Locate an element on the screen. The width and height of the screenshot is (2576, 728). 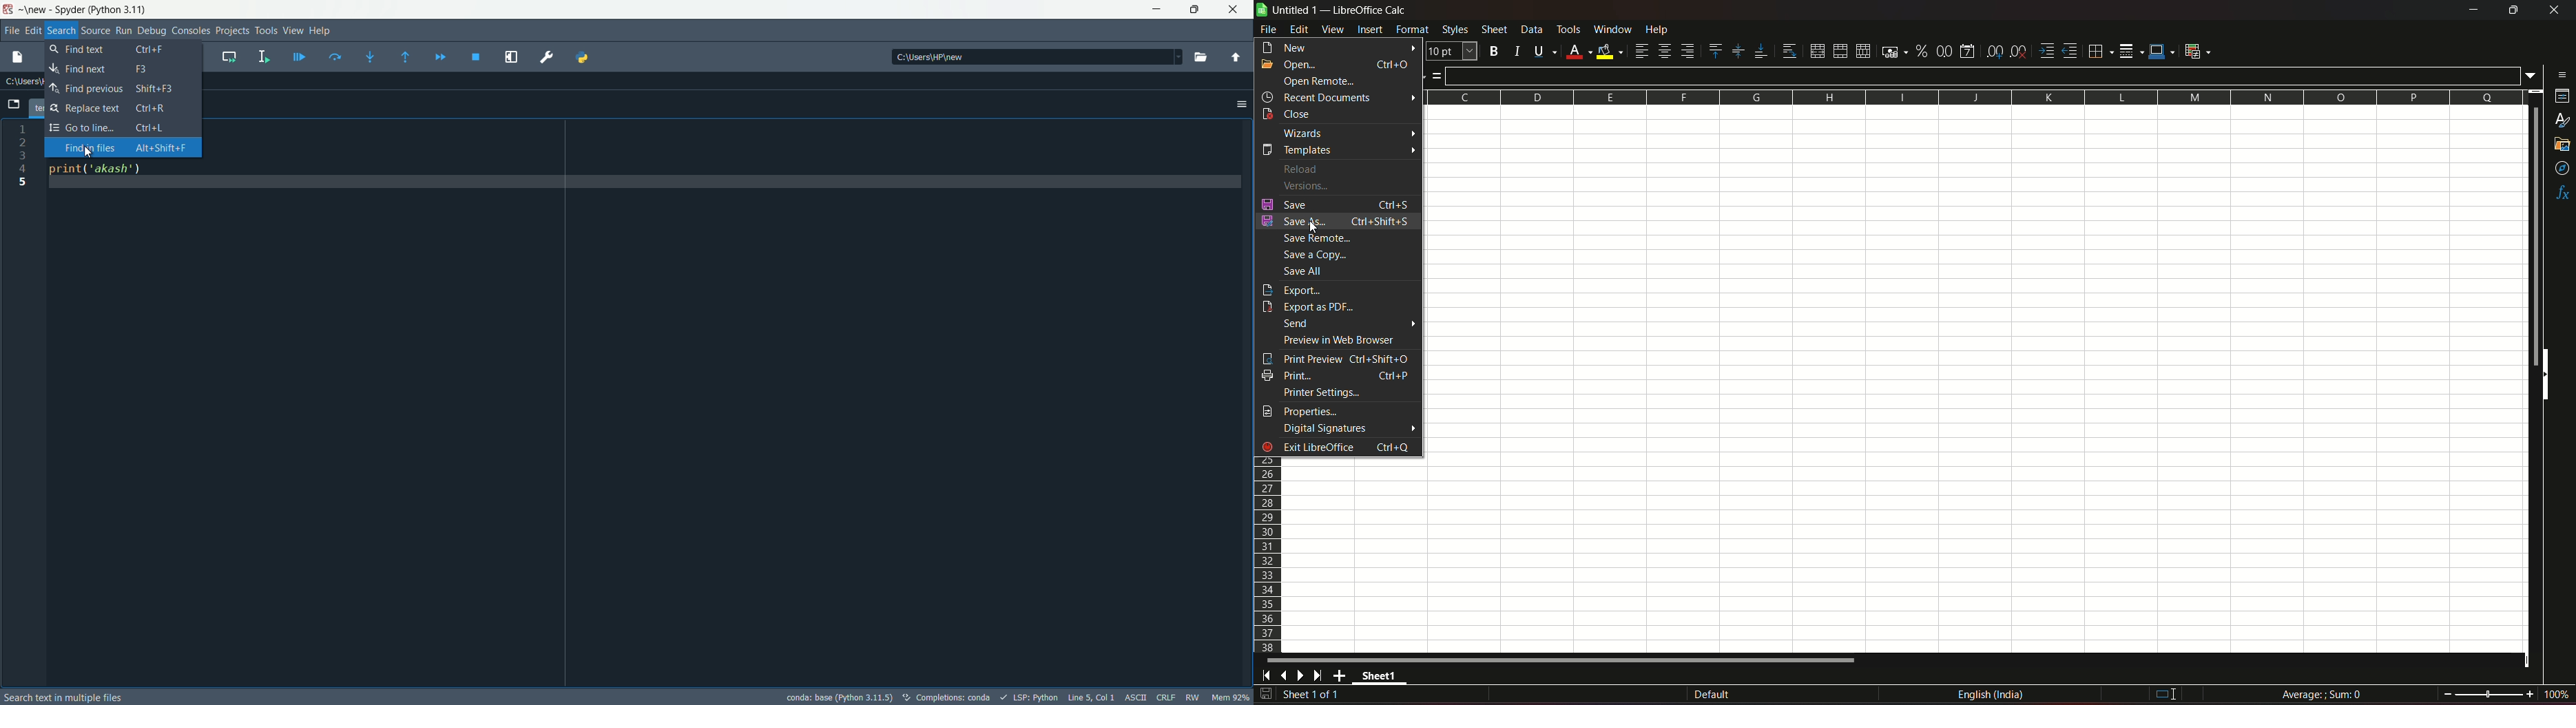
columns is located at coordinates (1976, 98).